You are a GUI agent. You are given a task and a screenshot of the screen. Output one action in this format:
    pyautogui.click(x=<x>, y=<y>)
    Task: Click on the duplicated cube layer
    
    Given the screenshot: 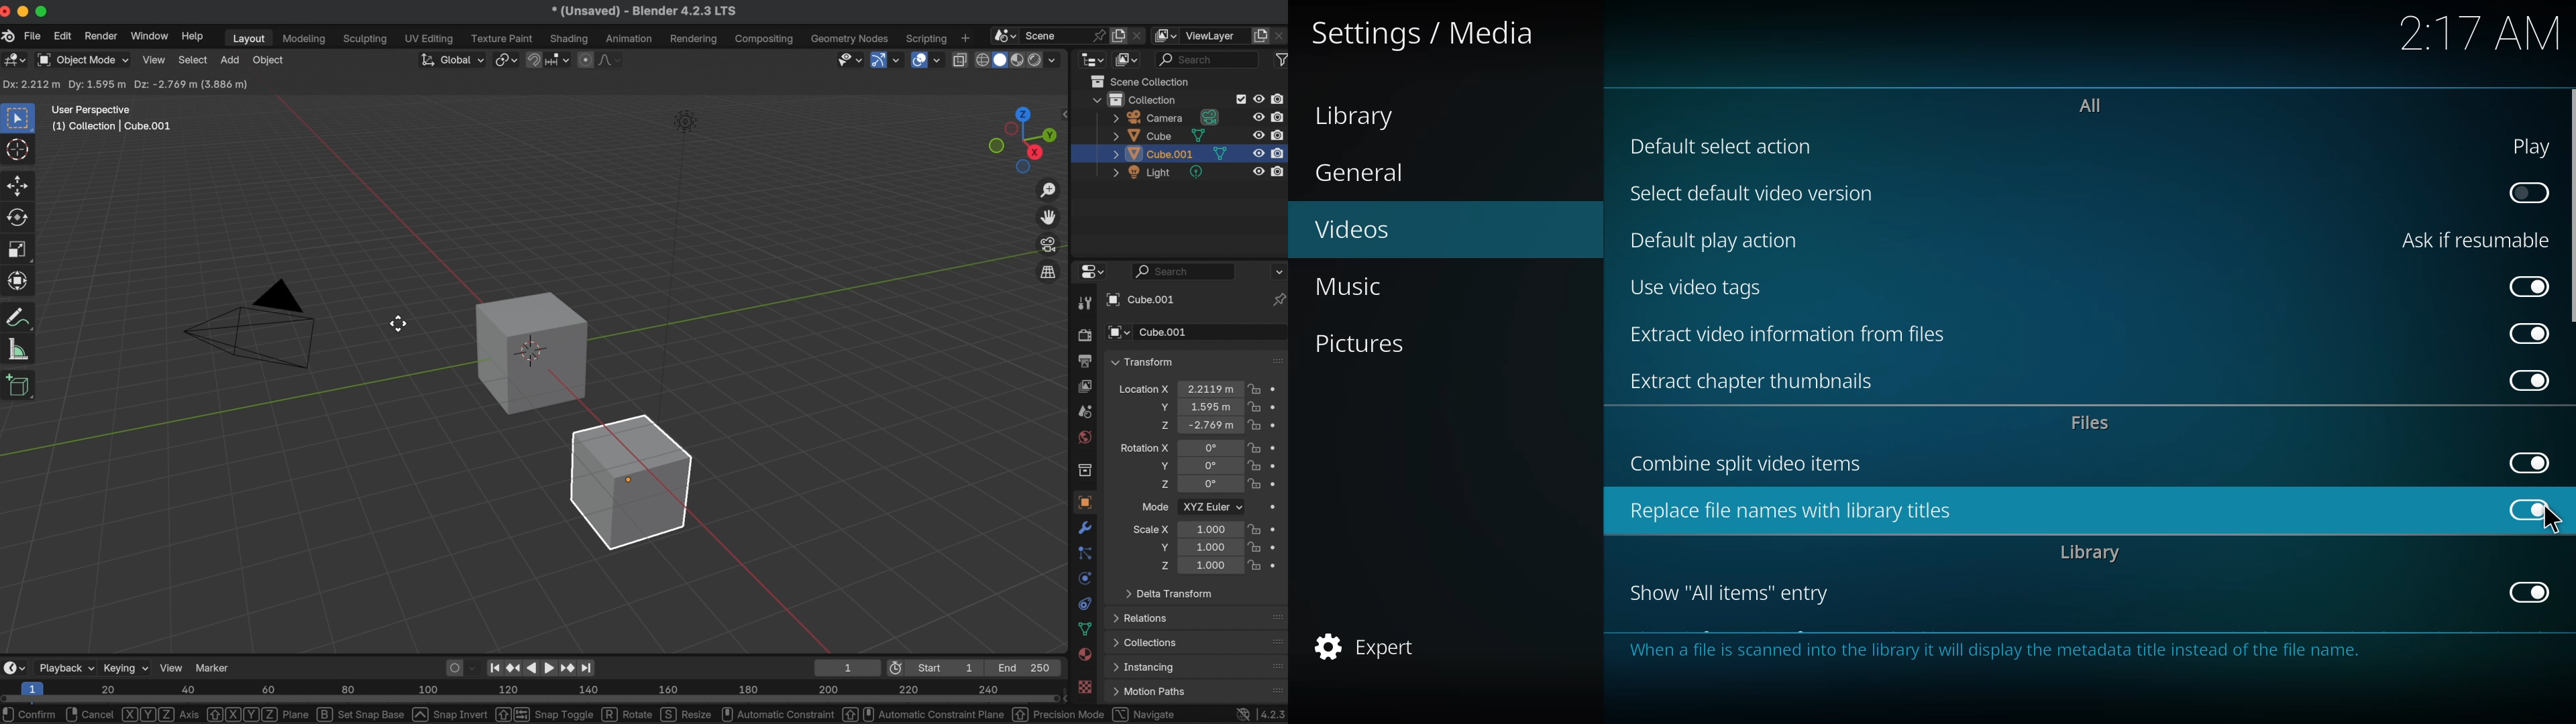 What is the action you would take?
    pyautogui.click(x=1170, y=154)
    